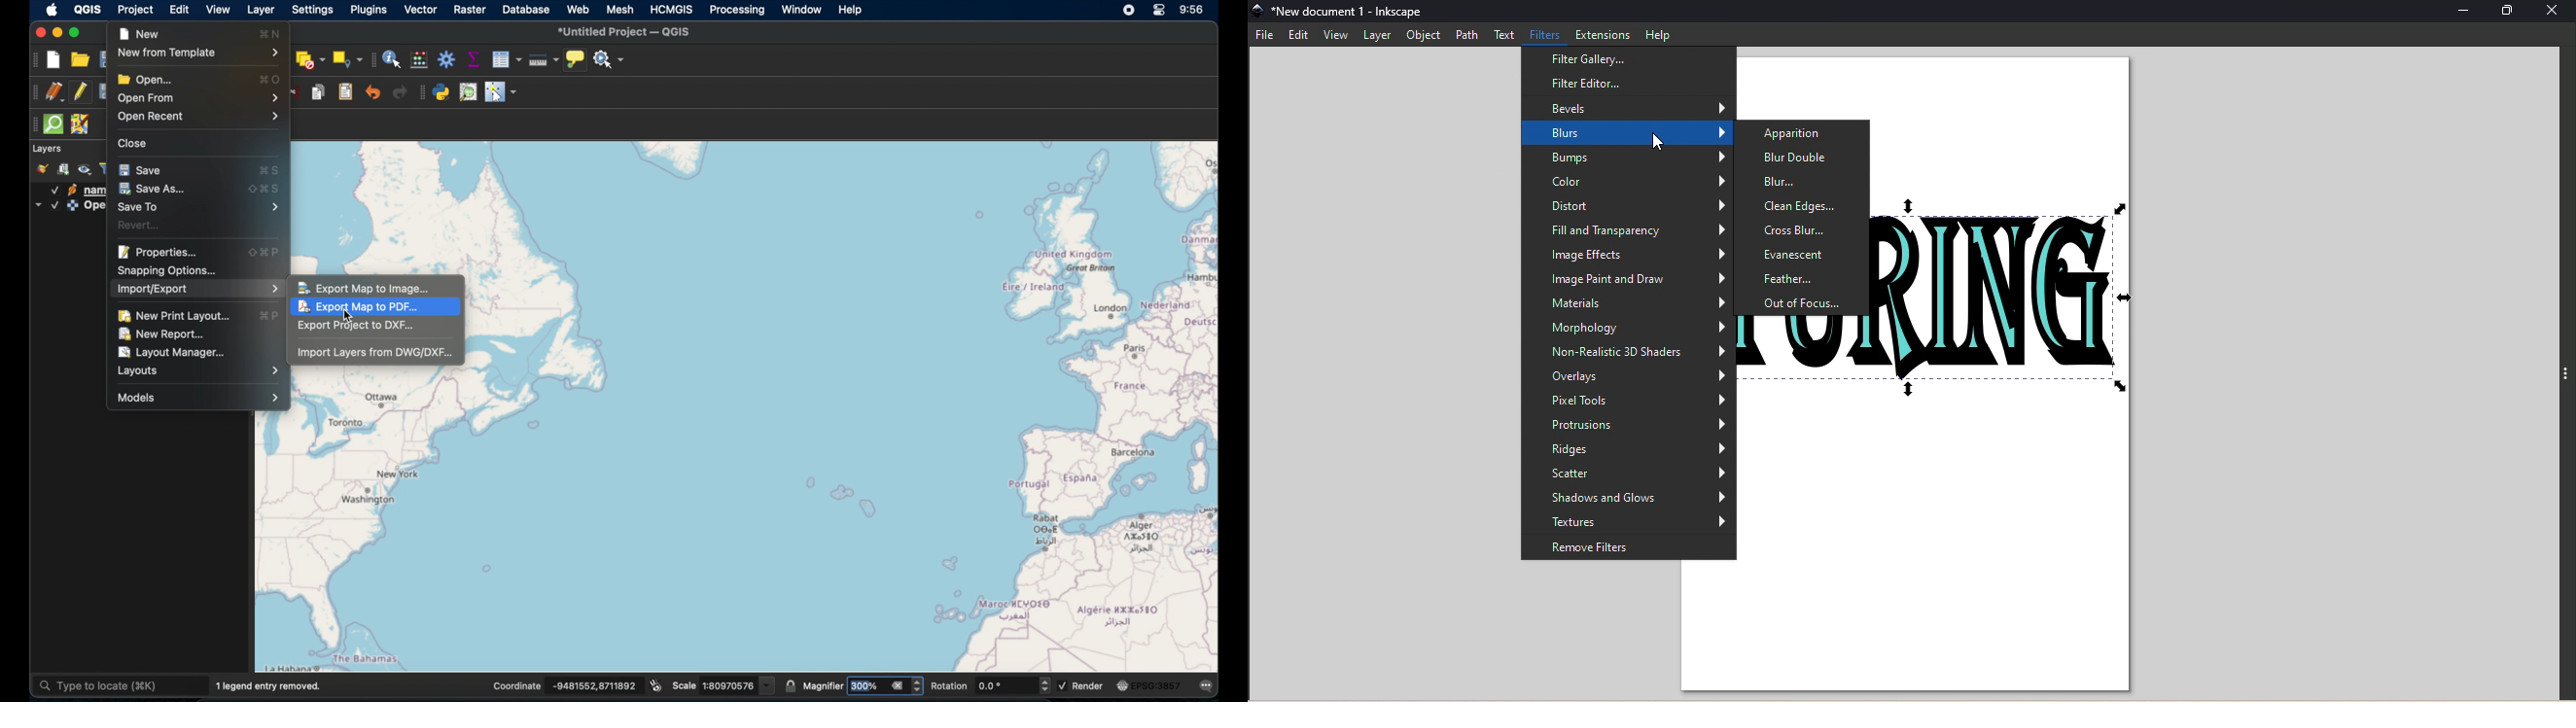  I want to click on QGIS, so click(87, 10).